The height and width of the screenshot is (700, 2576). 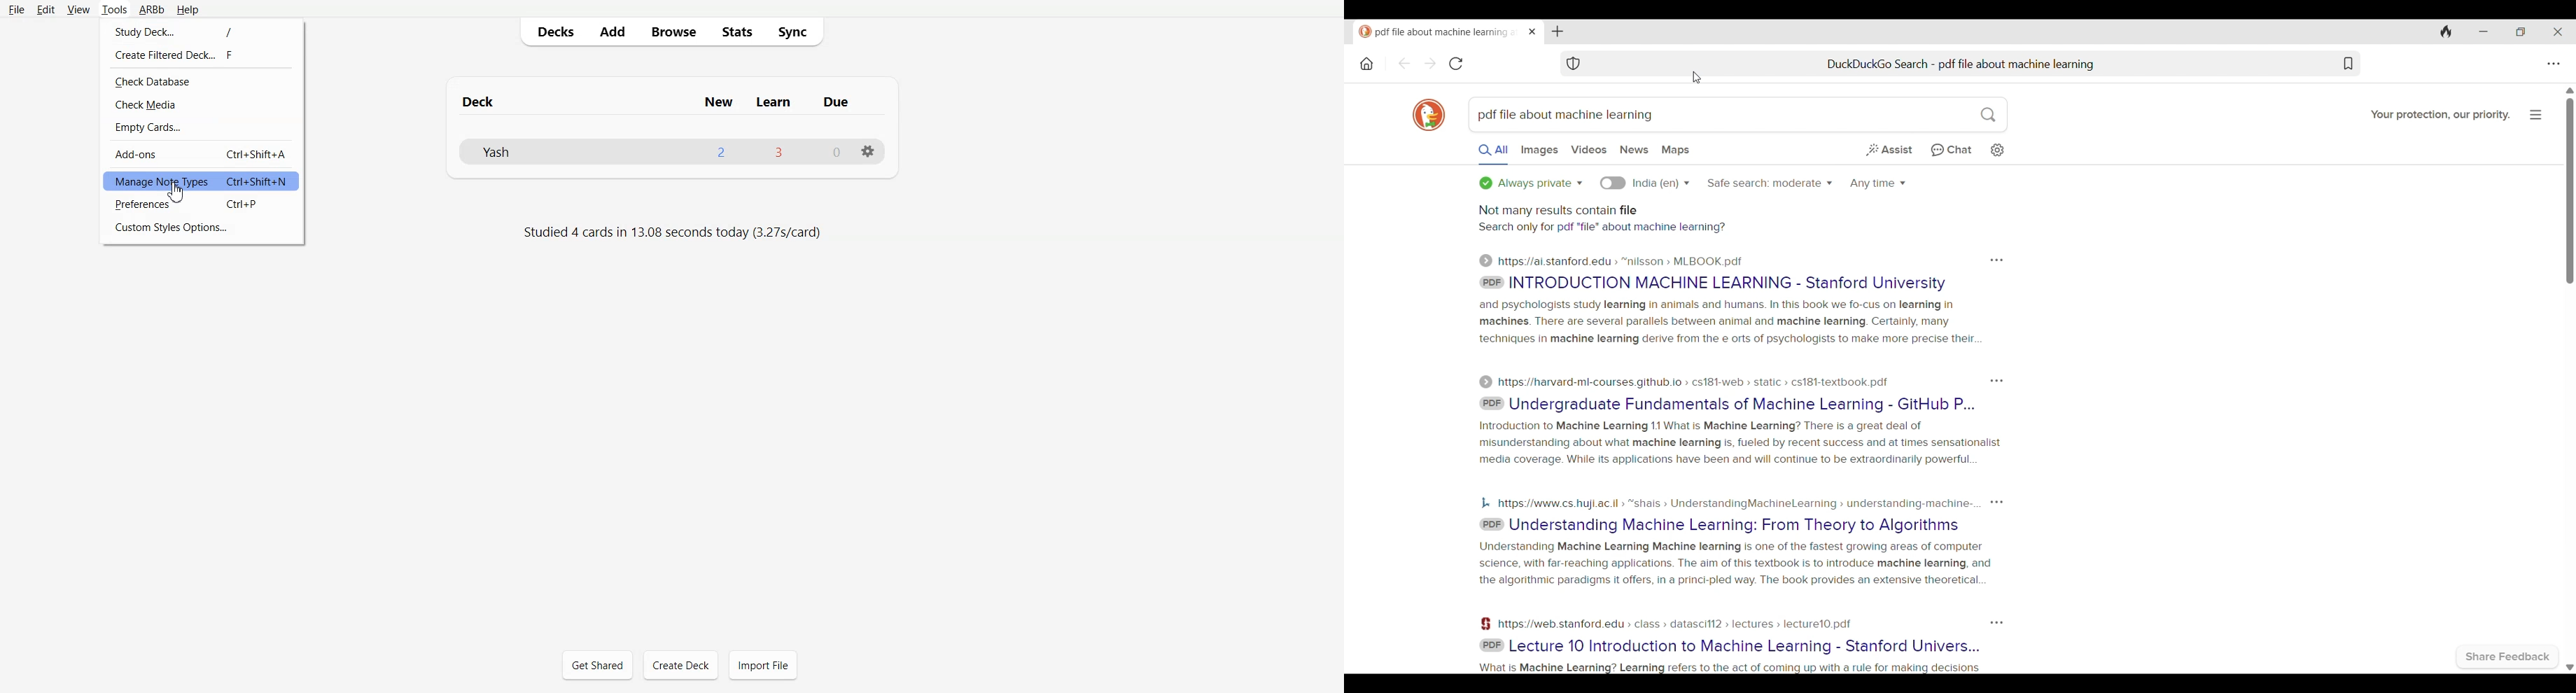 What do you see at coordinates (1697, 78) in the screenshot?
I see `Cursor position unchanged` at bounding box center [1697, 78].